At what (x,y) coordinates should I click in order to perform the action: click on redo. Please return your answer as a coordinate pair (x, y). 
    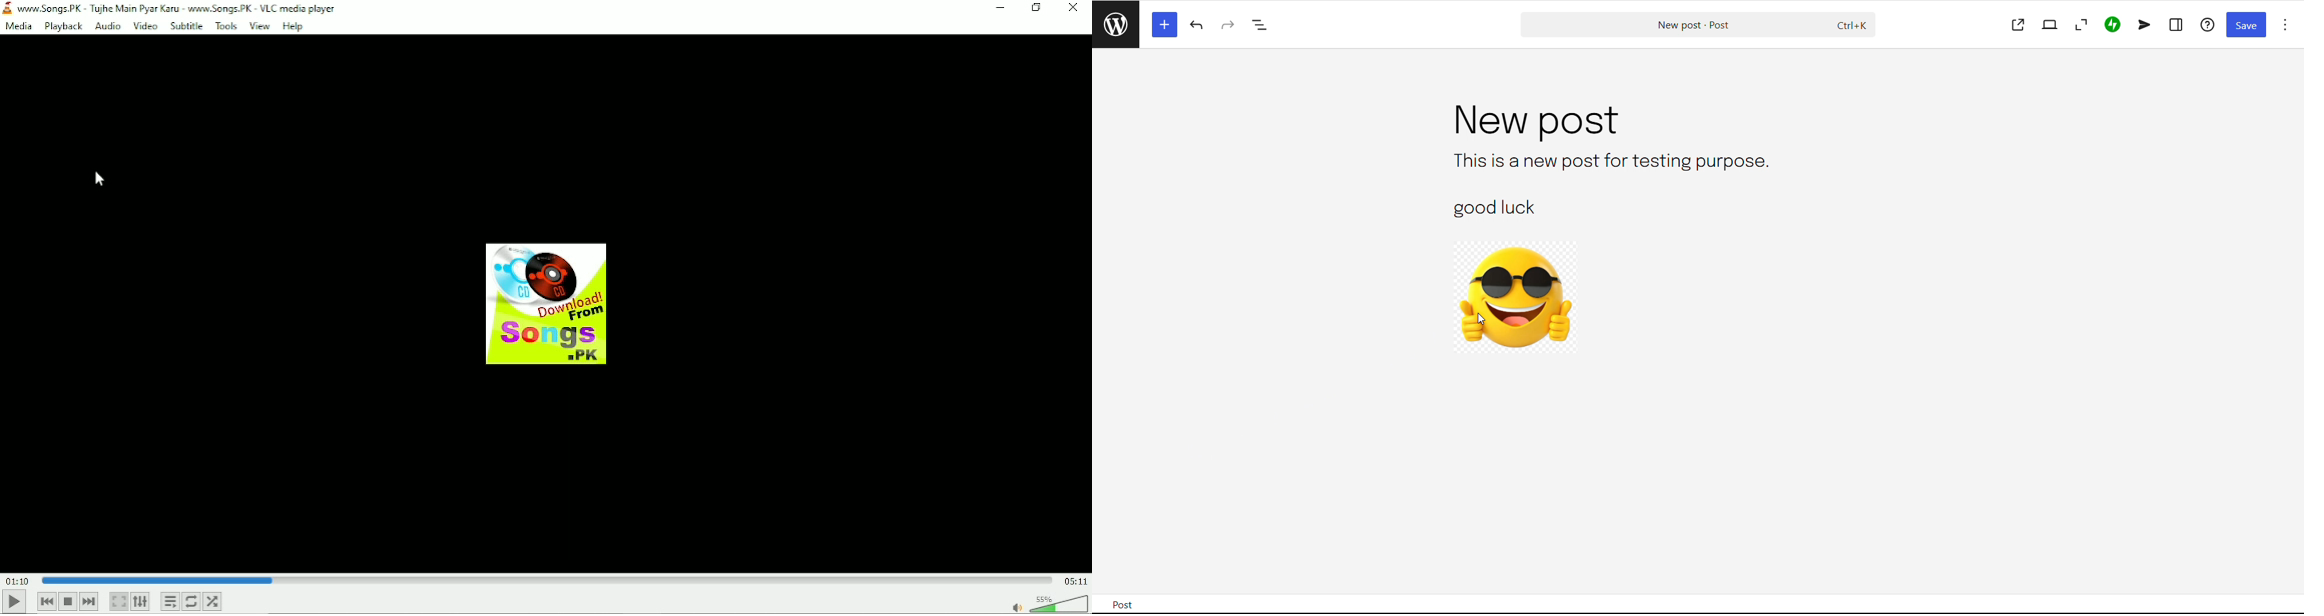
    Looking at the image, I should click on (1228, 25).